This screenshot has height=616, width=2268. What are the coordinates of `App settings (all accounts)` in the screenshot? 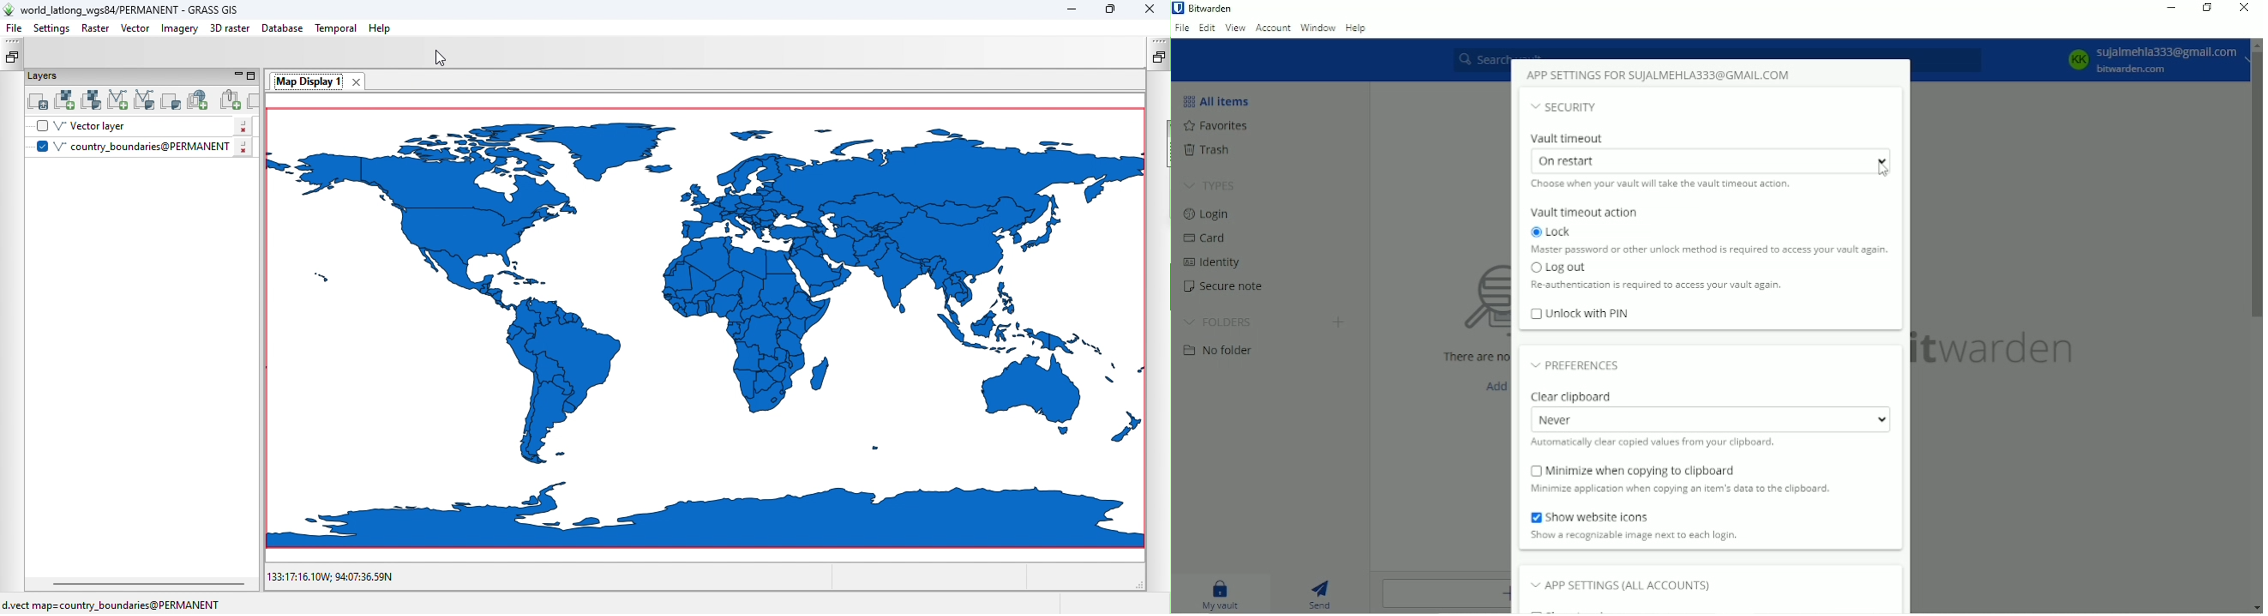 It's located at (1622, 584).